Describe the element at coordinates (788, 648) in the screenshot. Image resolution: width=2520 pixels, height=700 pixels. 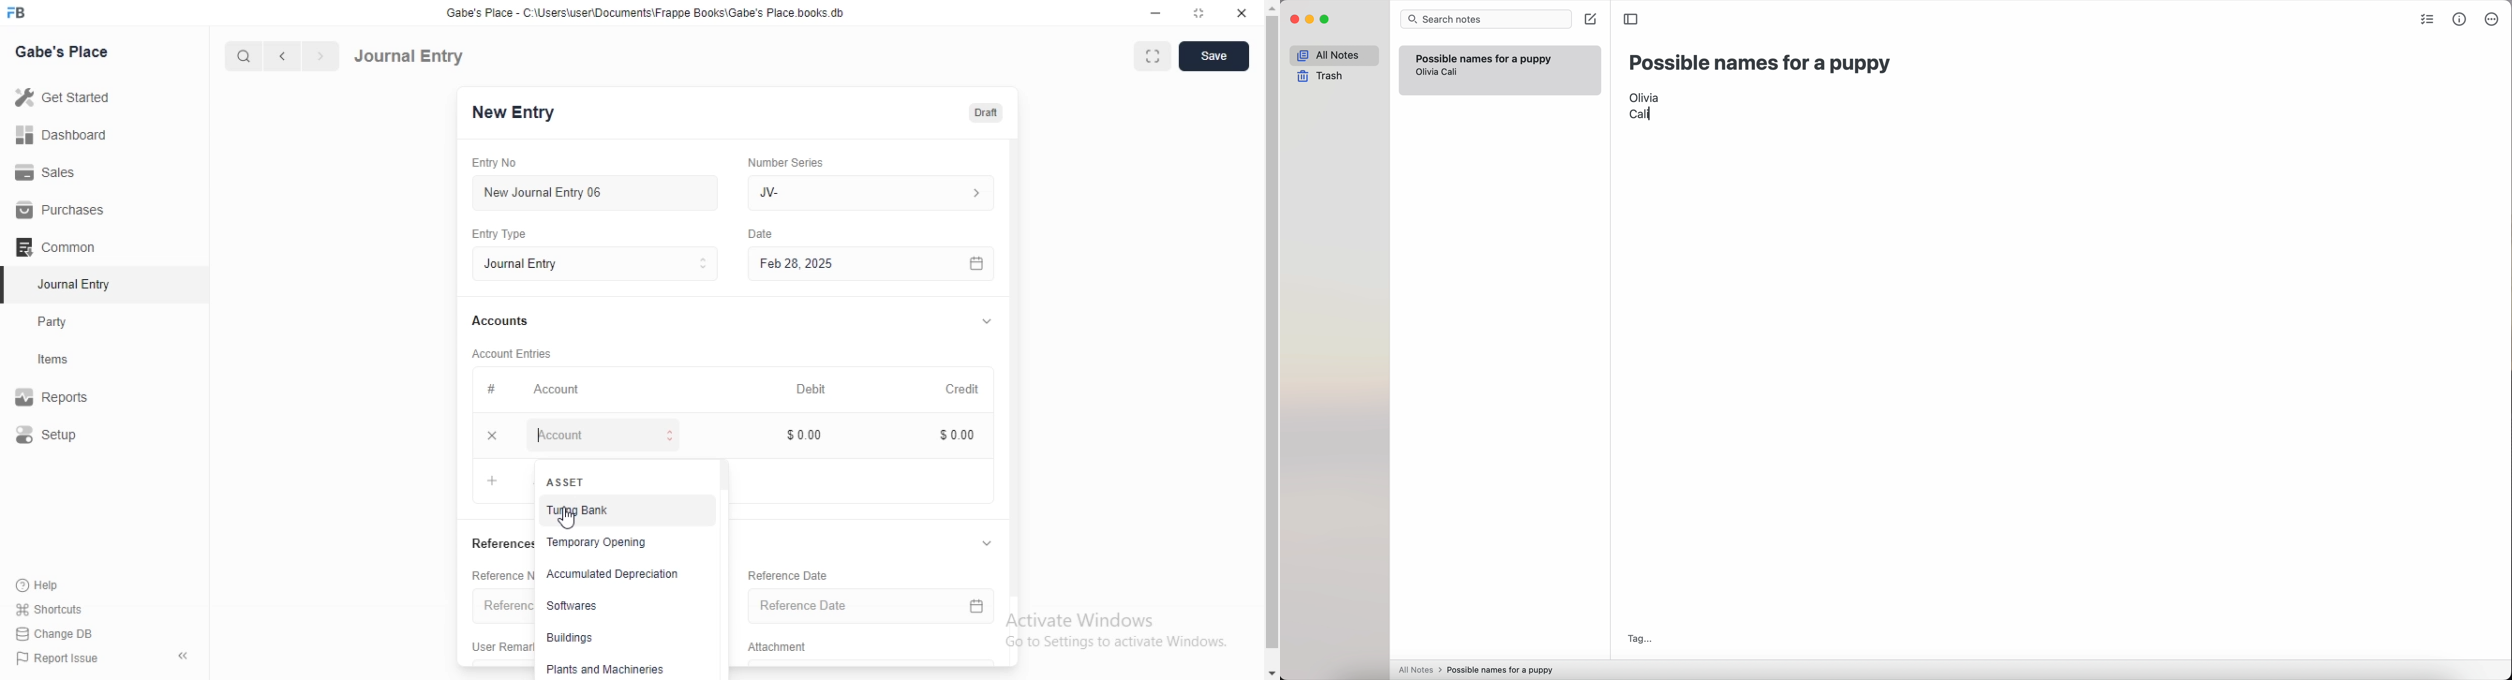
I see `Attachment` at that location.